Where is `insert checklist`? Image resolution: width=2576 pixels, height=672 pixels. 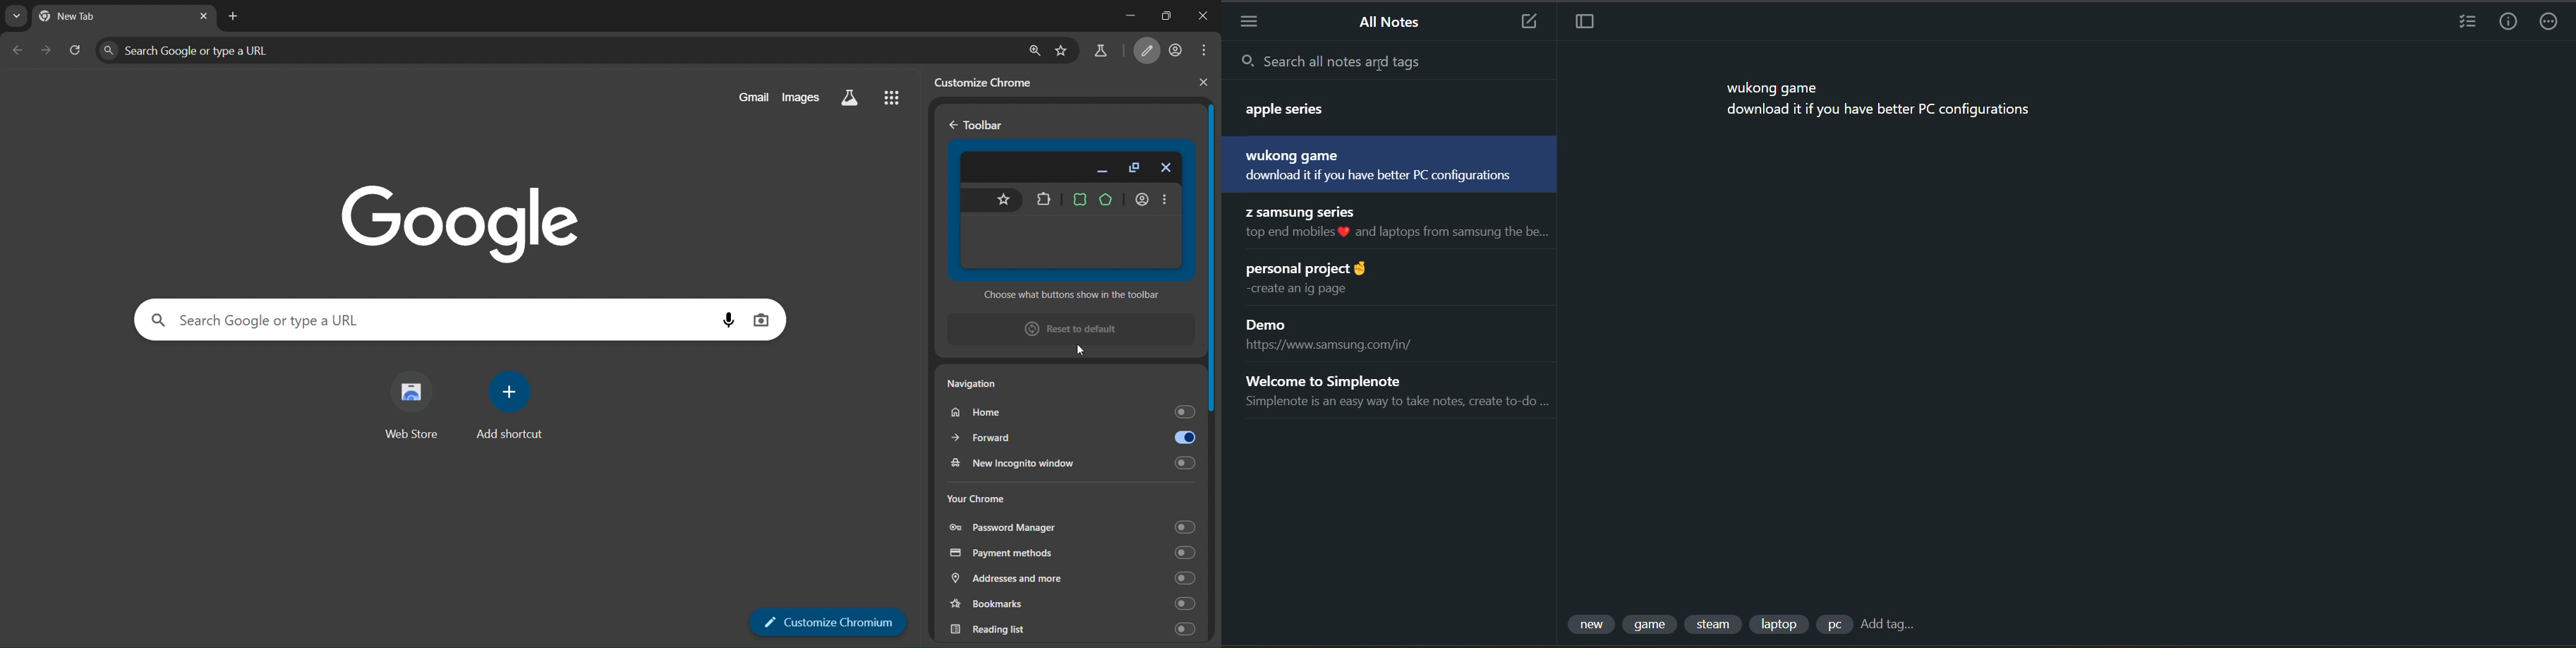
insert checklist is located at coordinates (2462, 23).